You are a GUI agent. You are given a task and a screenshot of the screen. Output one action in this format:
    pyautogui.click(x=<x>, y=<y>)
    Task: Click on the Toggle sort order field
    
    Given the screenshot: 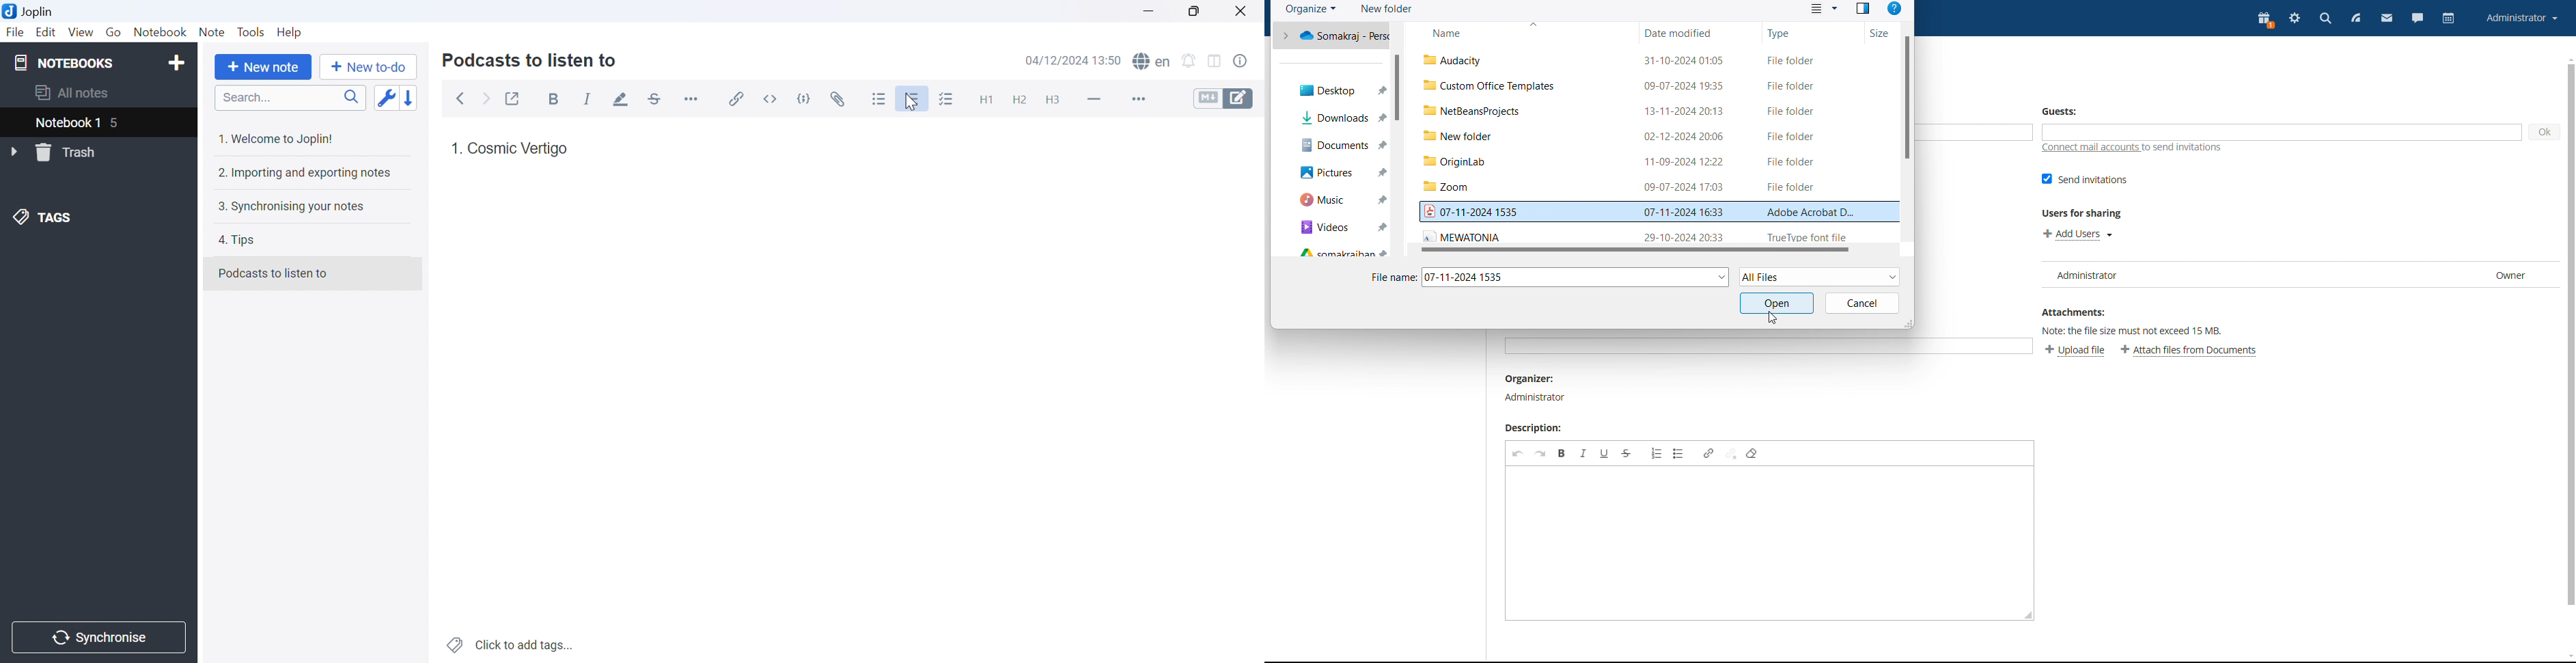 What is the action you would take?
    pyautogui.click(x=385, y=98)
    